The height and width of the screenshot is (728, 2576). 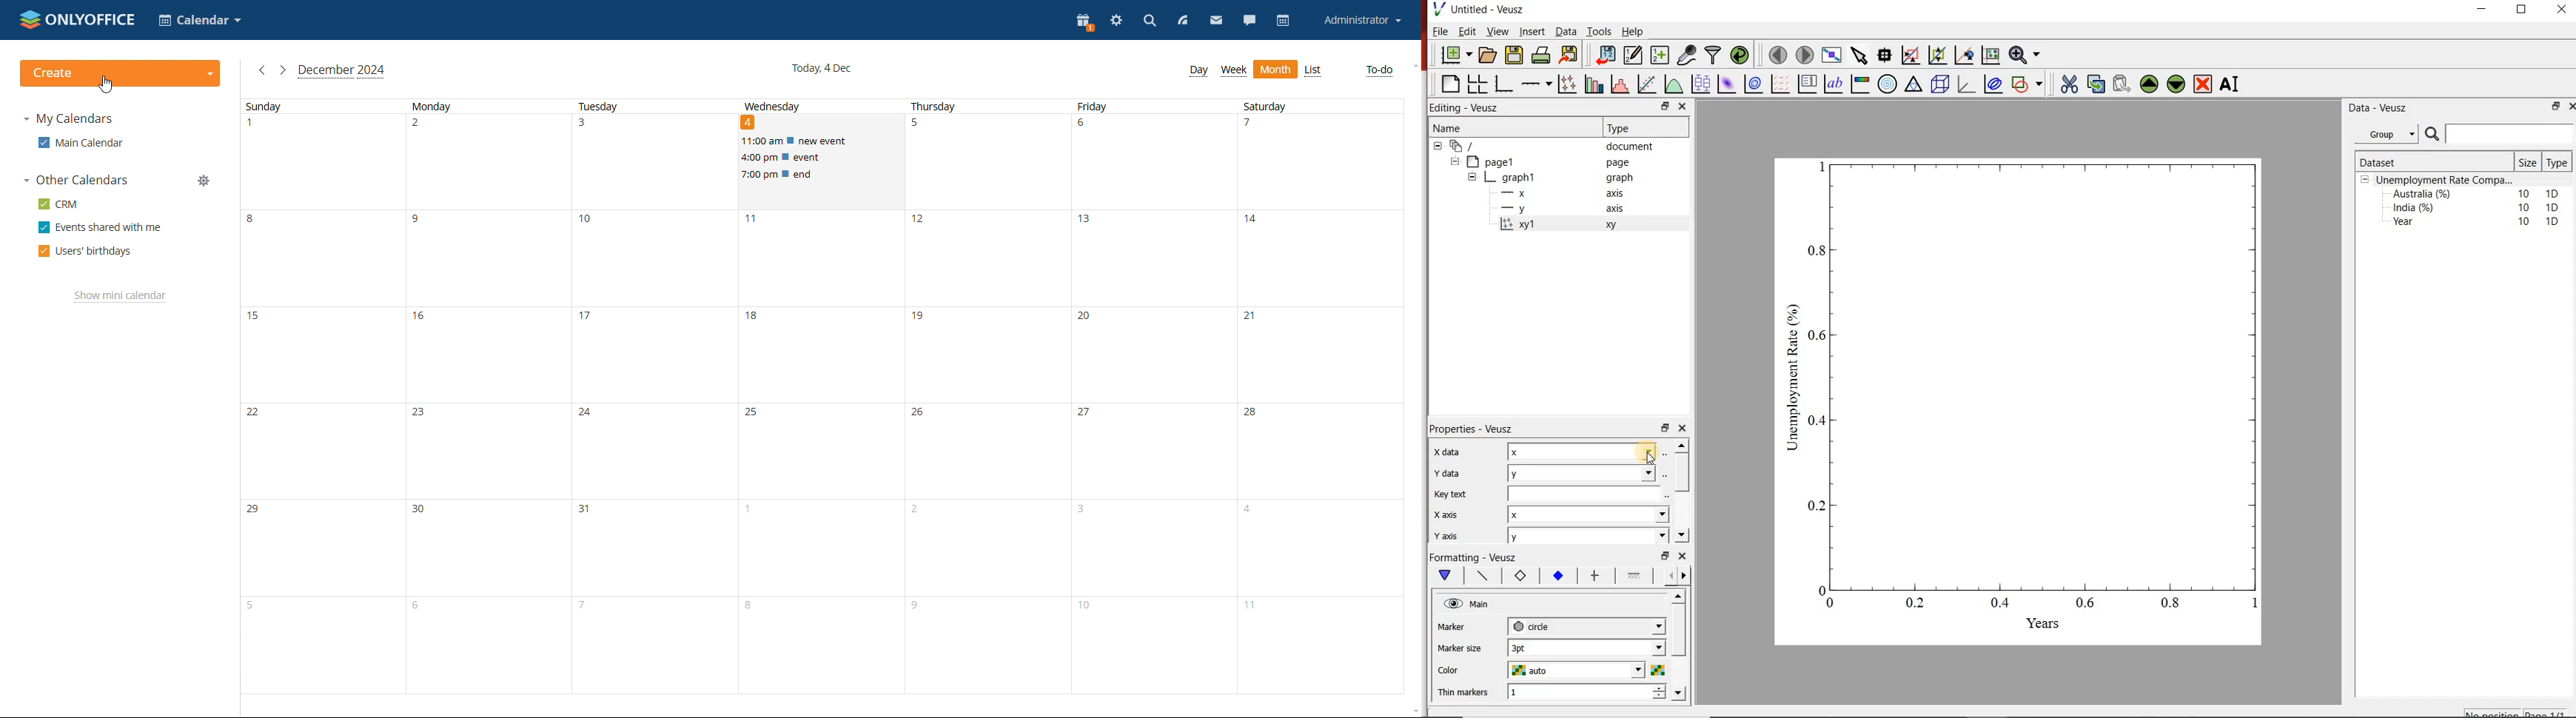 I want to click on marker border, so click(x=1520, y=576).